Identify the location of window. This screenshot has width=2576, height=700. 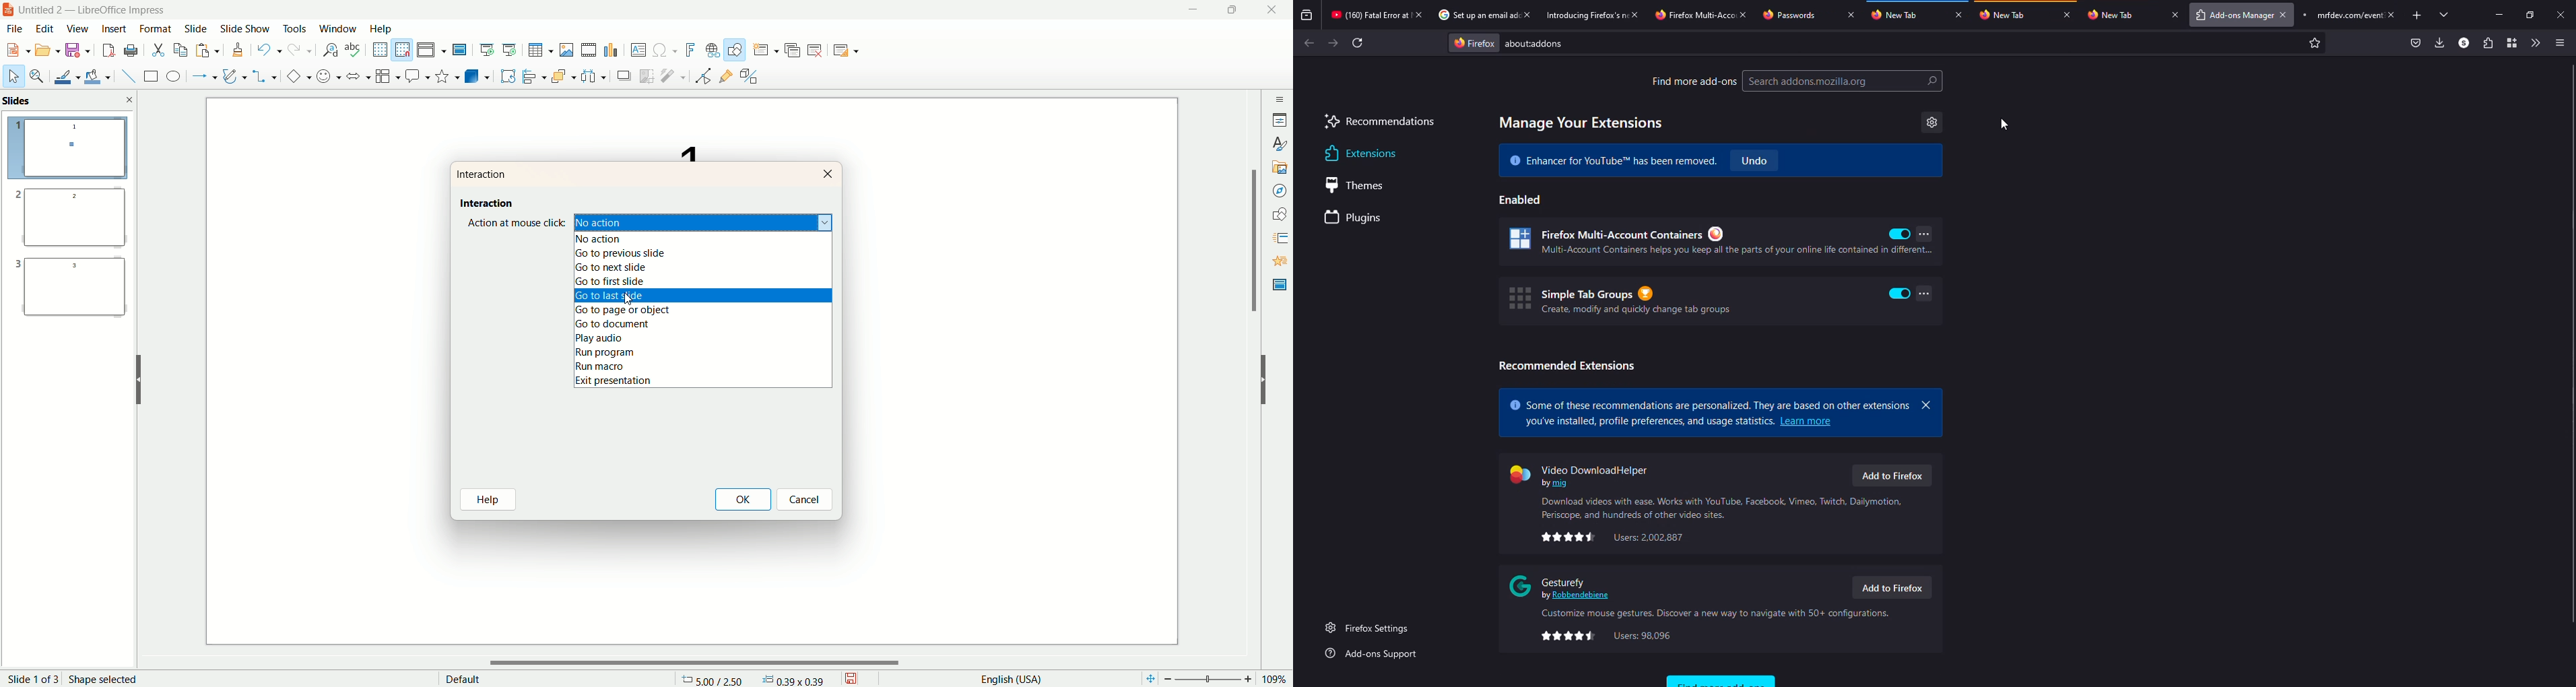
(337, 28).